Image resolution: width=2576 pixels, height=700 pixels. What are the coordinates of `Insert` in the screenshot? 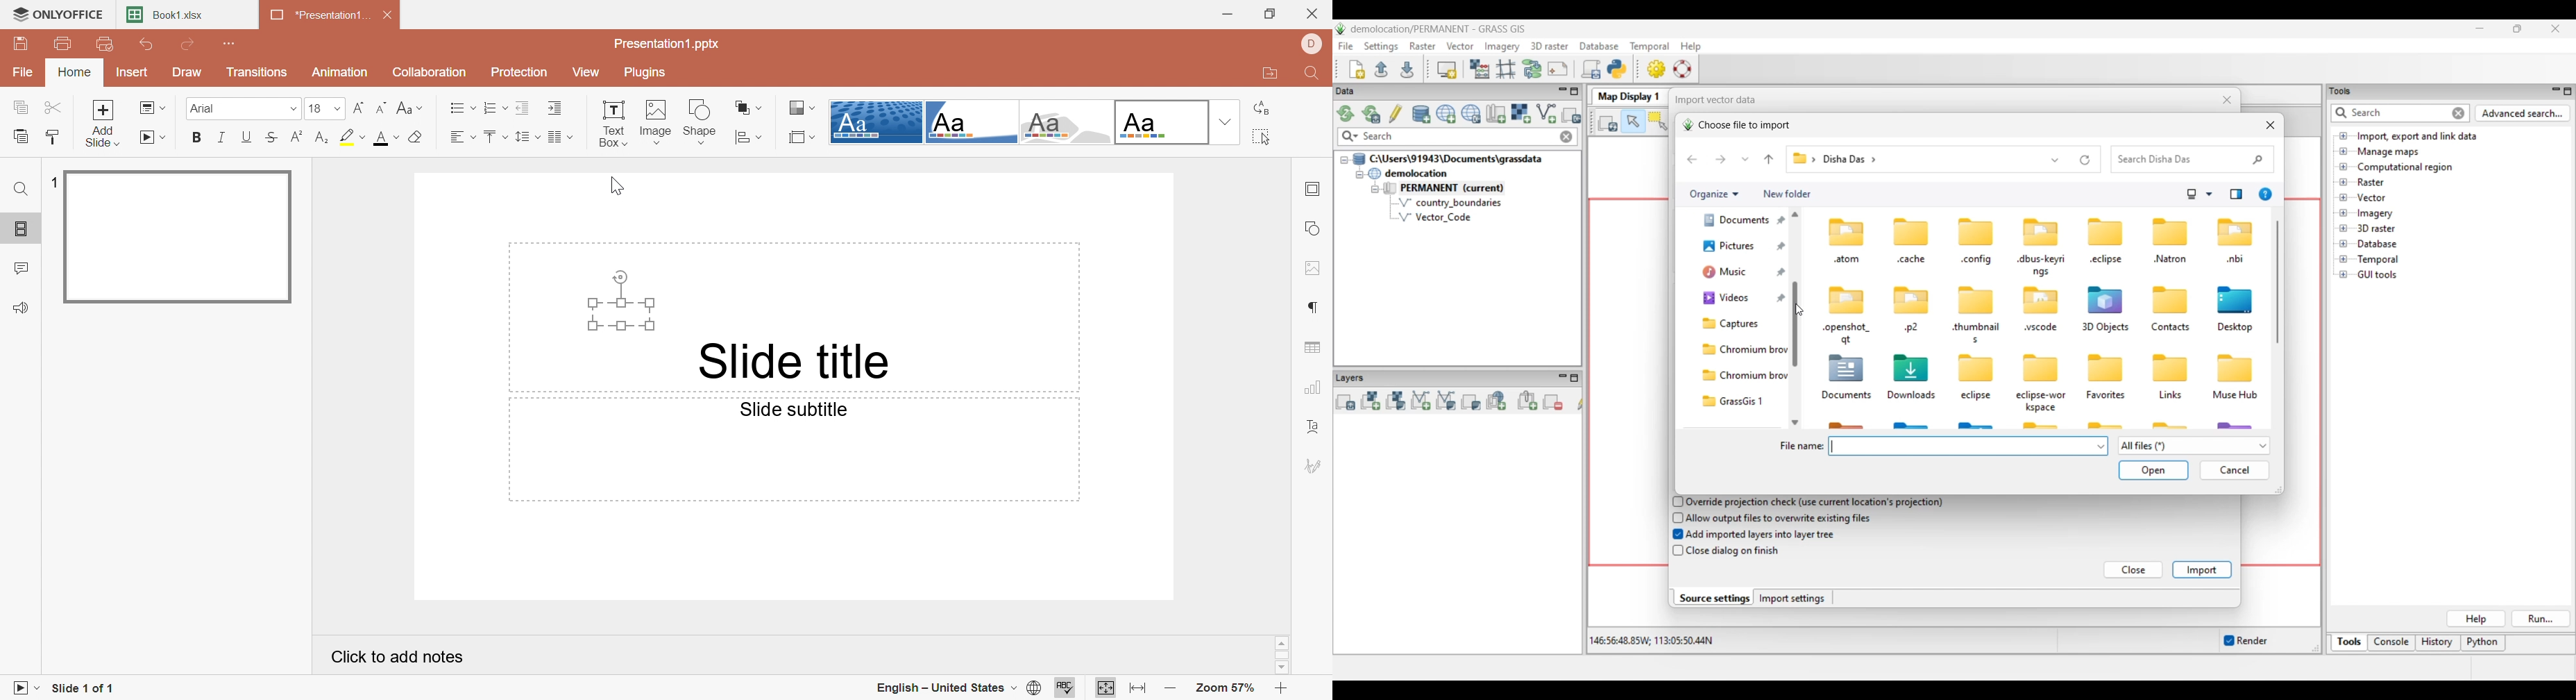 It's located at (130, 72).